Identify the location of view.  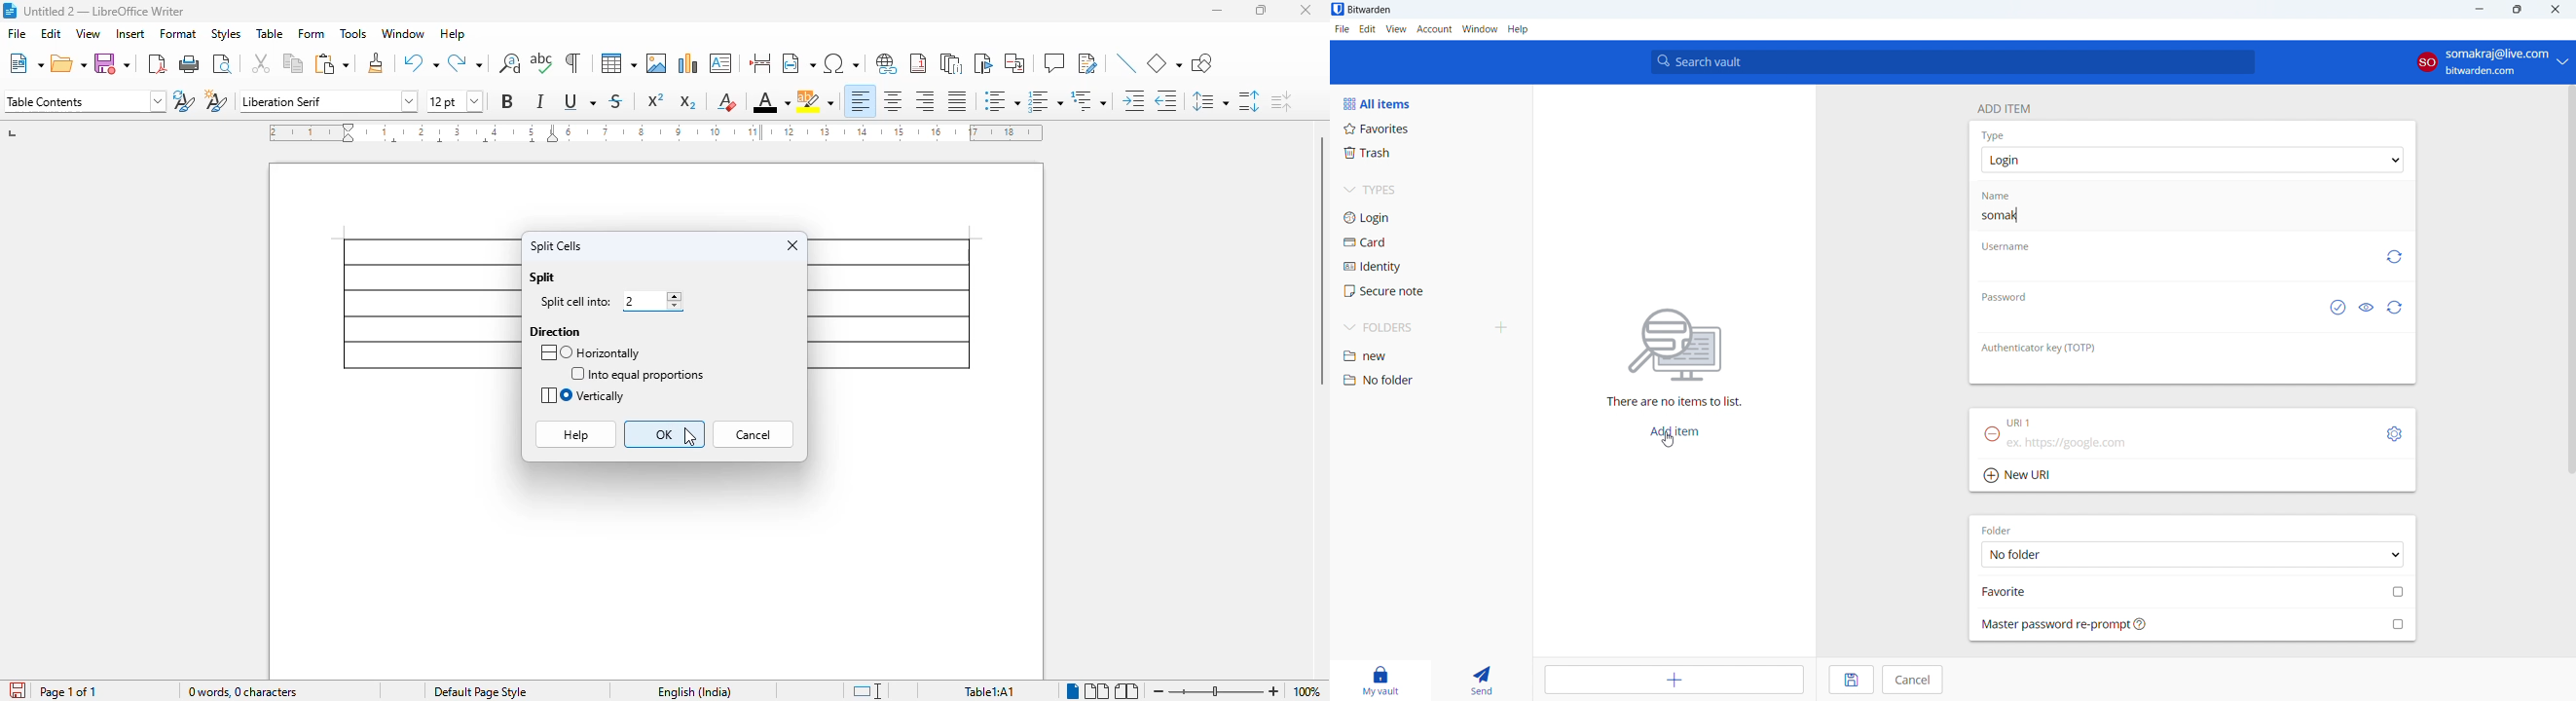
(1396, 29).